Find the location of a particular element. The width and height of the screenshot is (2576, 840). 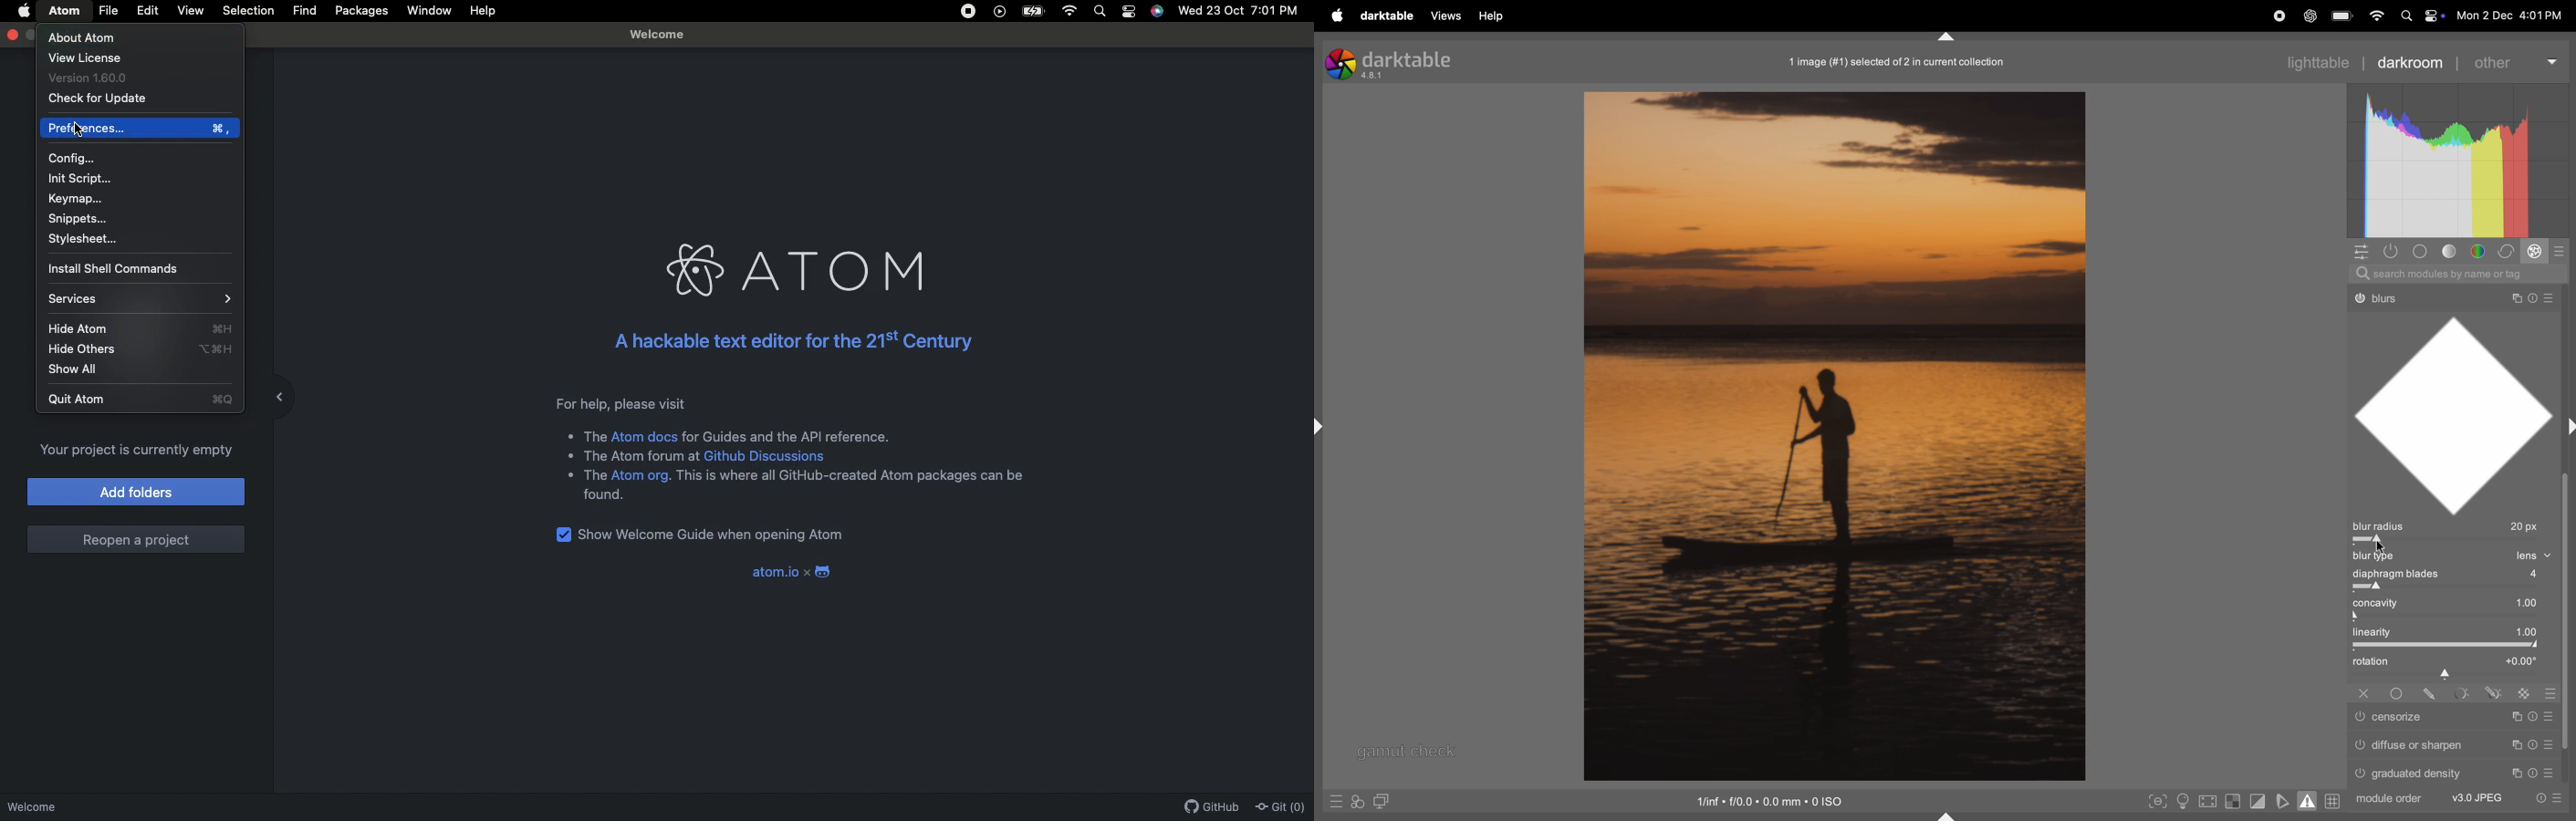

1 image in collections is located at coordinates (1902, 61).